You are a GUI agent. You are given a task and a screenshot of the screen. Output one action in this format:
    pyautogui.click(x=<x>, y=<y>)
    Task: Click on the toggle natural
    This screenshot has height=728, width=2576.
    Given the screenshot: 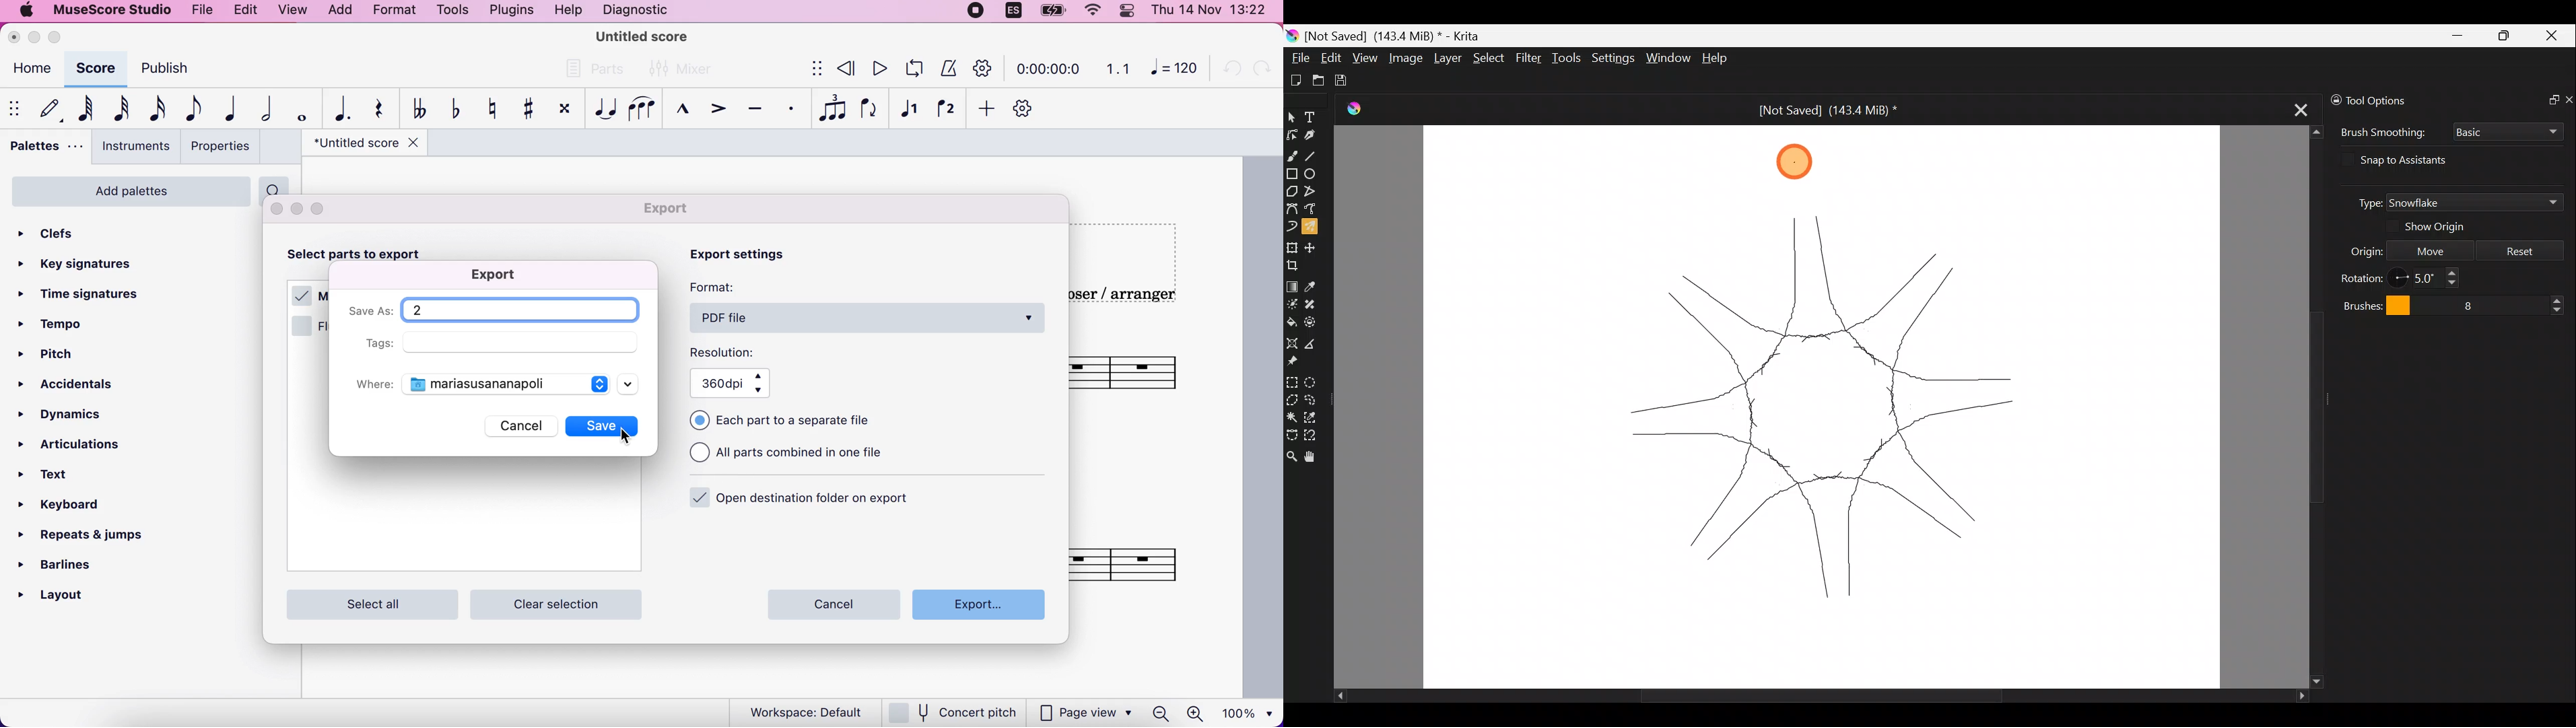 What is the action you would take?
    pyautogui.click(x=490, y=111)
    